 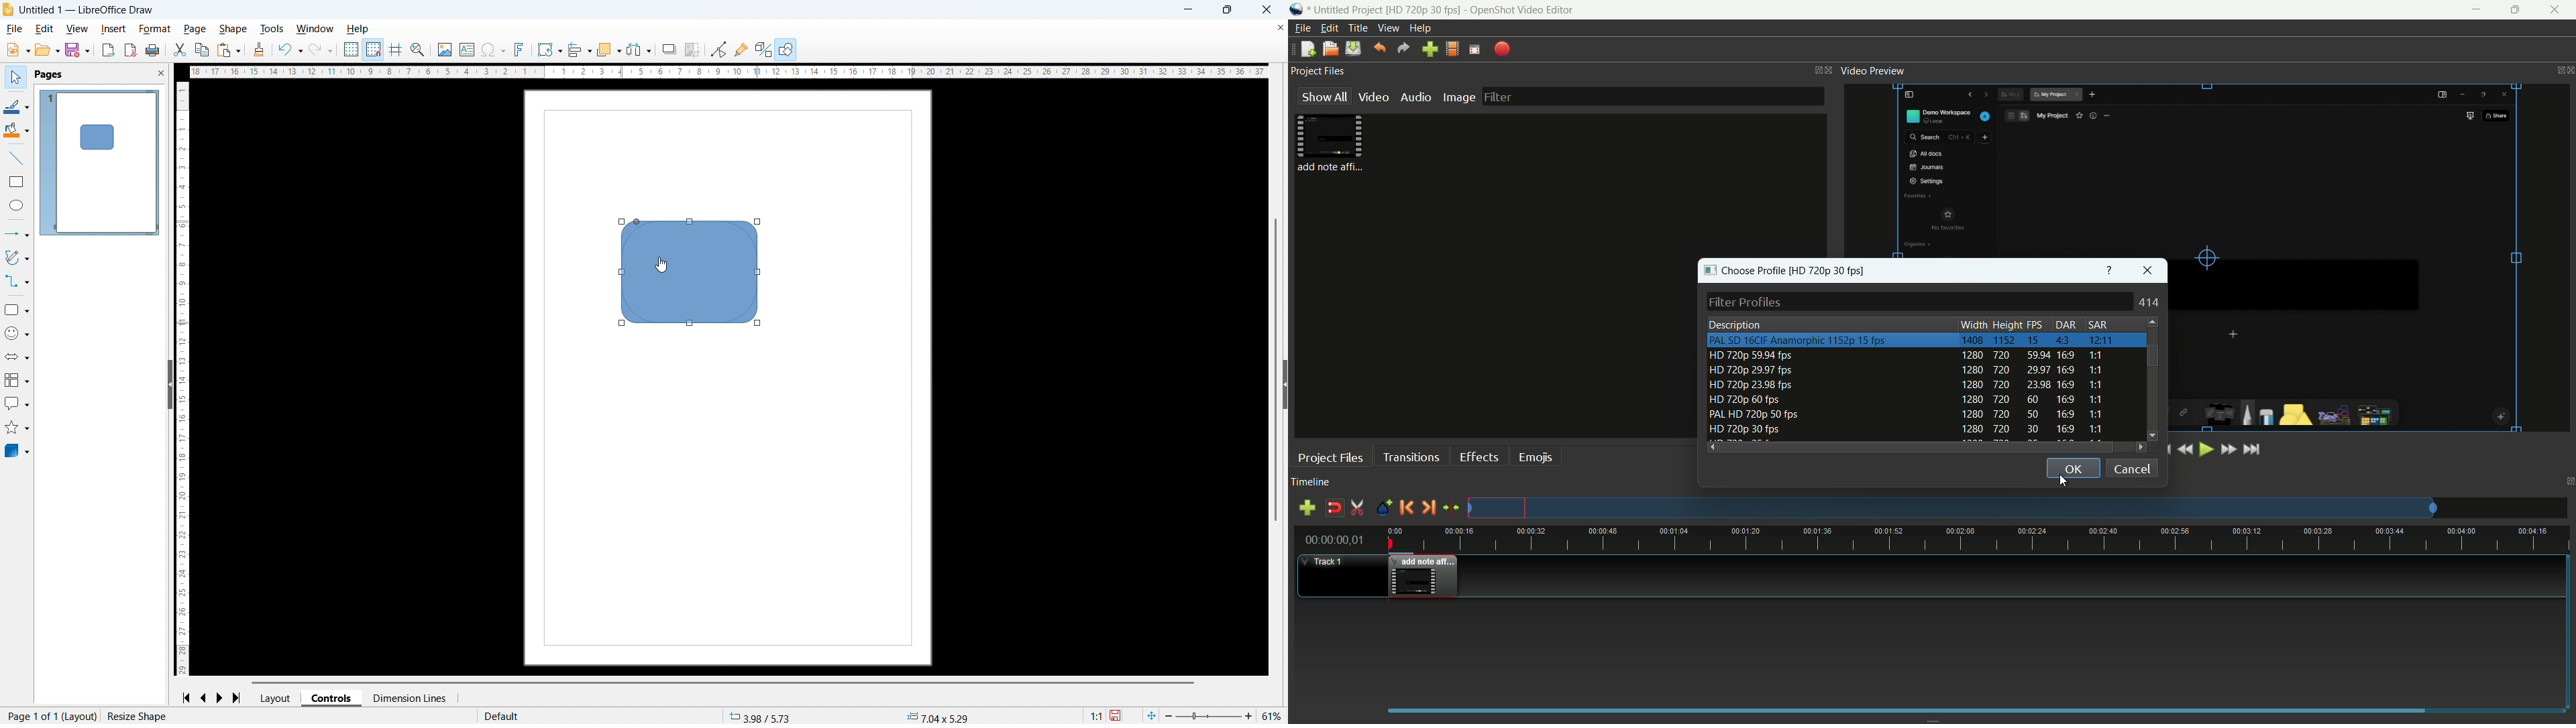 I want to click on Cursor , so click(x=661, y=265).